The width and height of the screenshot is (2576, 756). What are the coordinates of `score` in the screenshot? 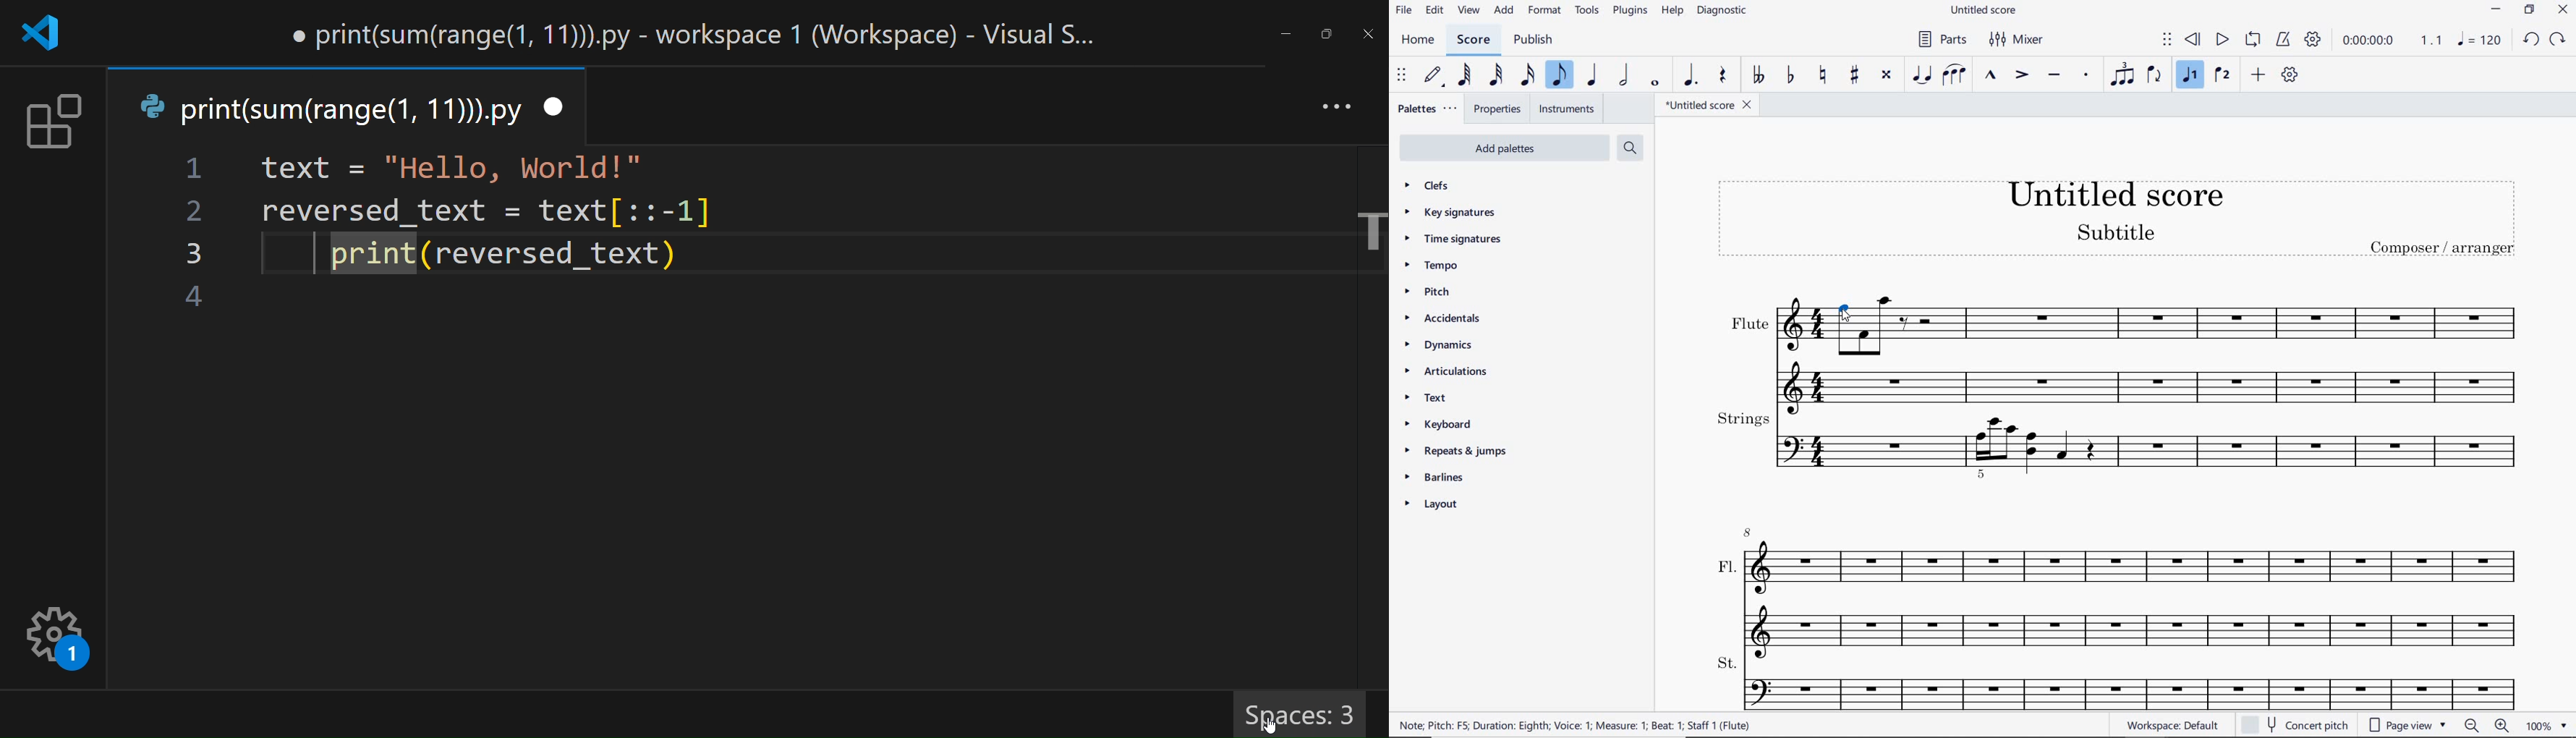 It's located at (1472, 40).